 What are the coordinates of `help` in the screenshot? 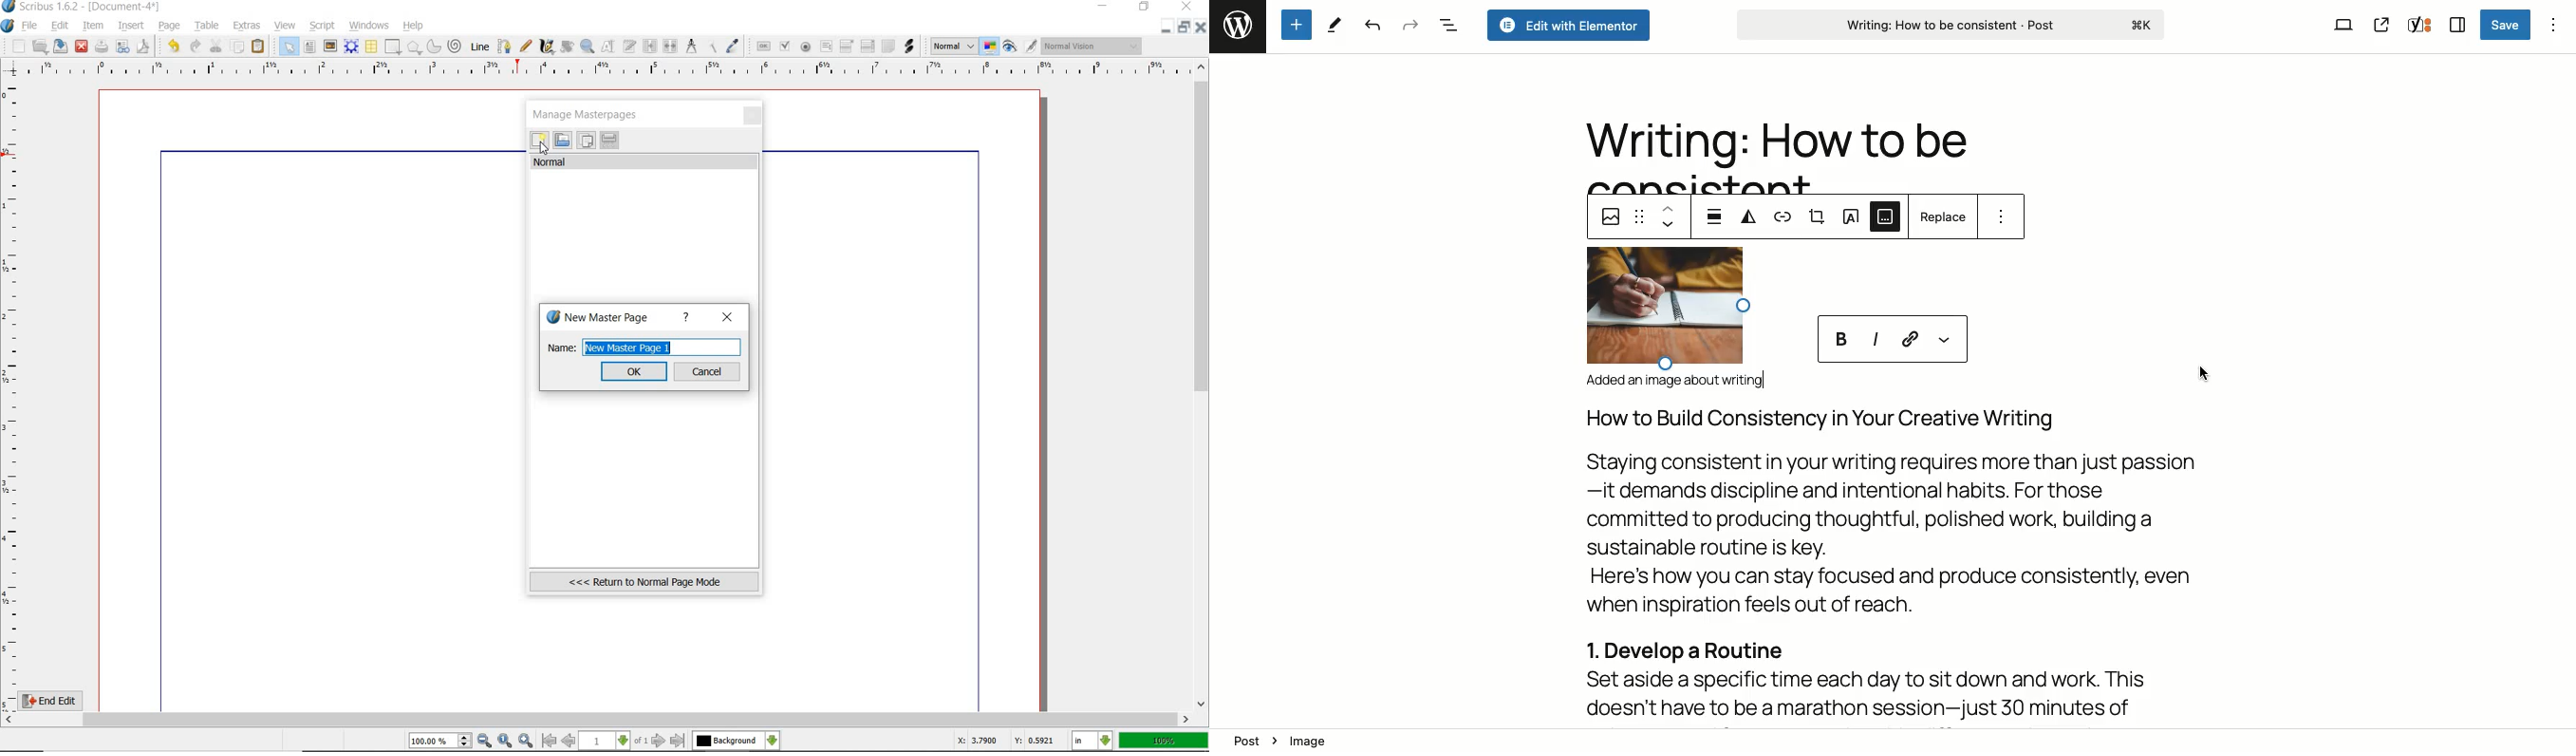 It's located at (414, 26).